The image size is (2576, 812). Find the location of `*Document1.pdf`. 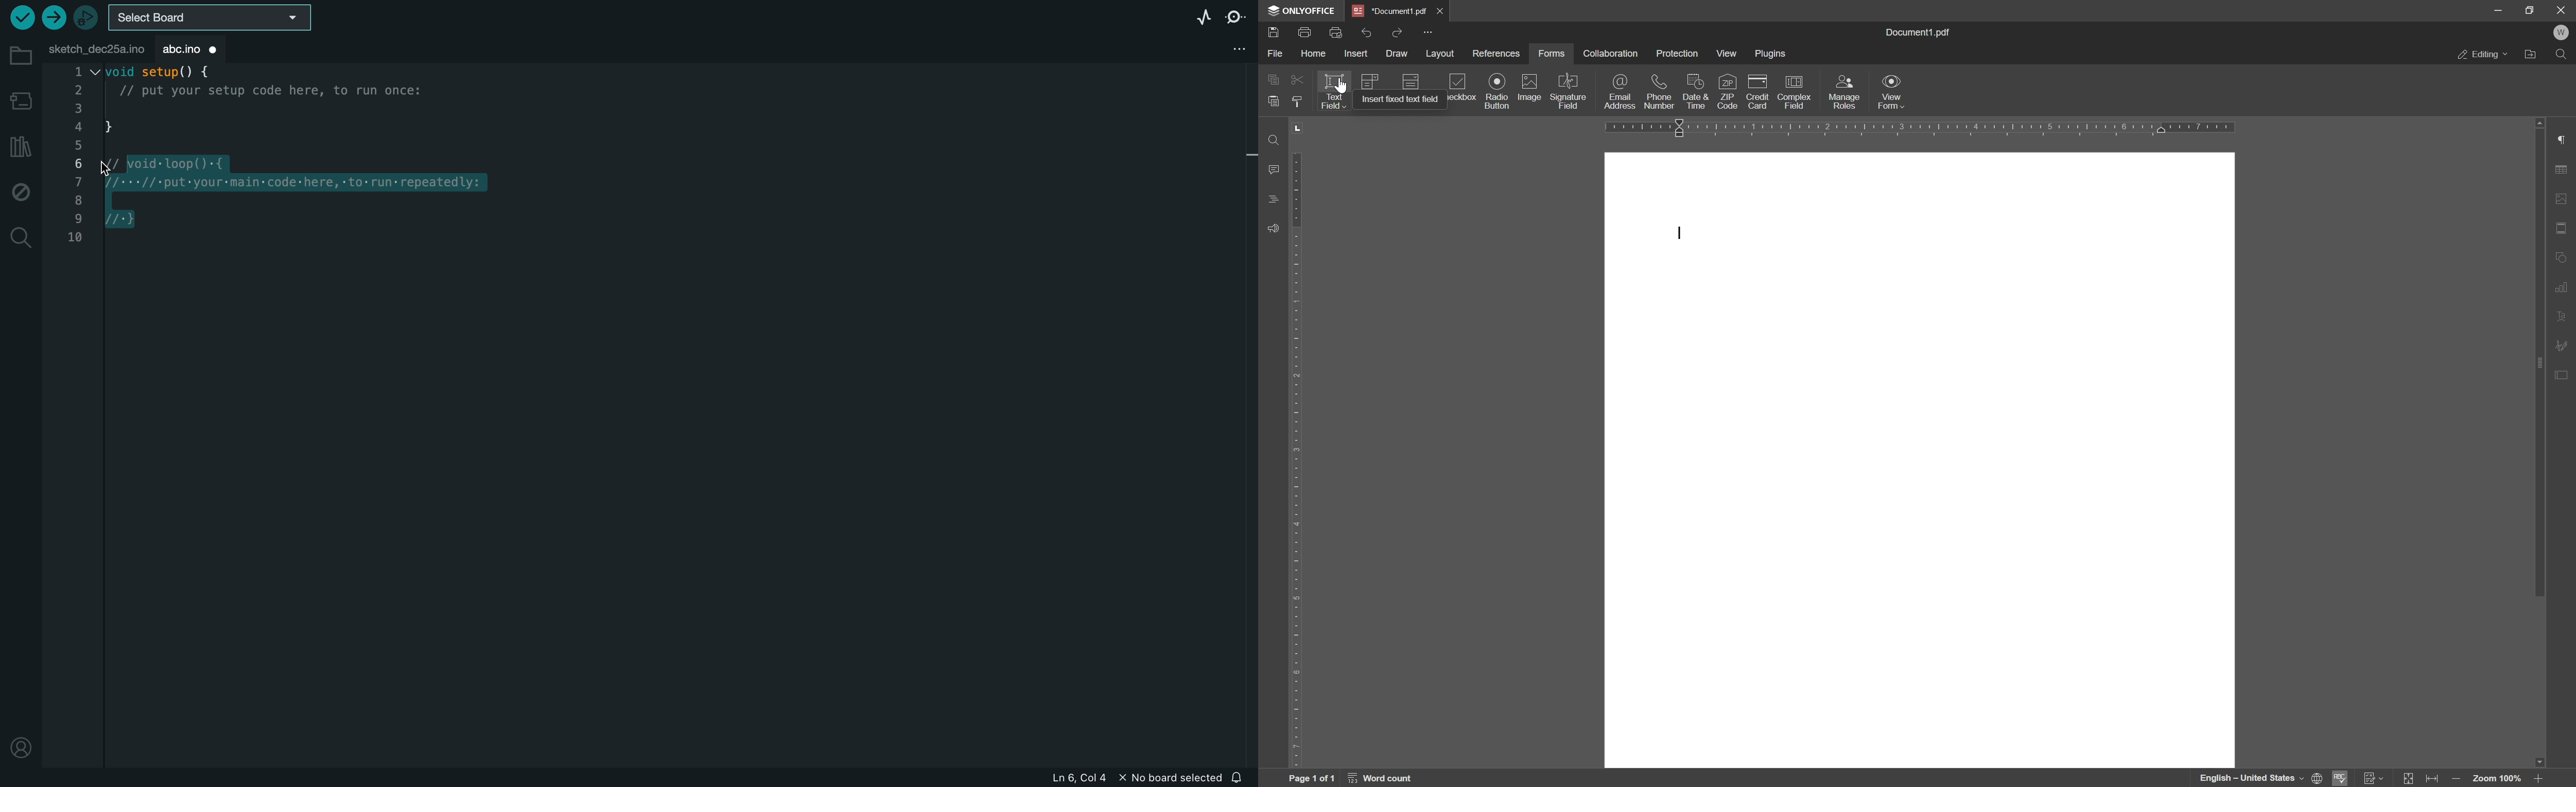

*Document1.pdf is located at coordinates (1442, 10).